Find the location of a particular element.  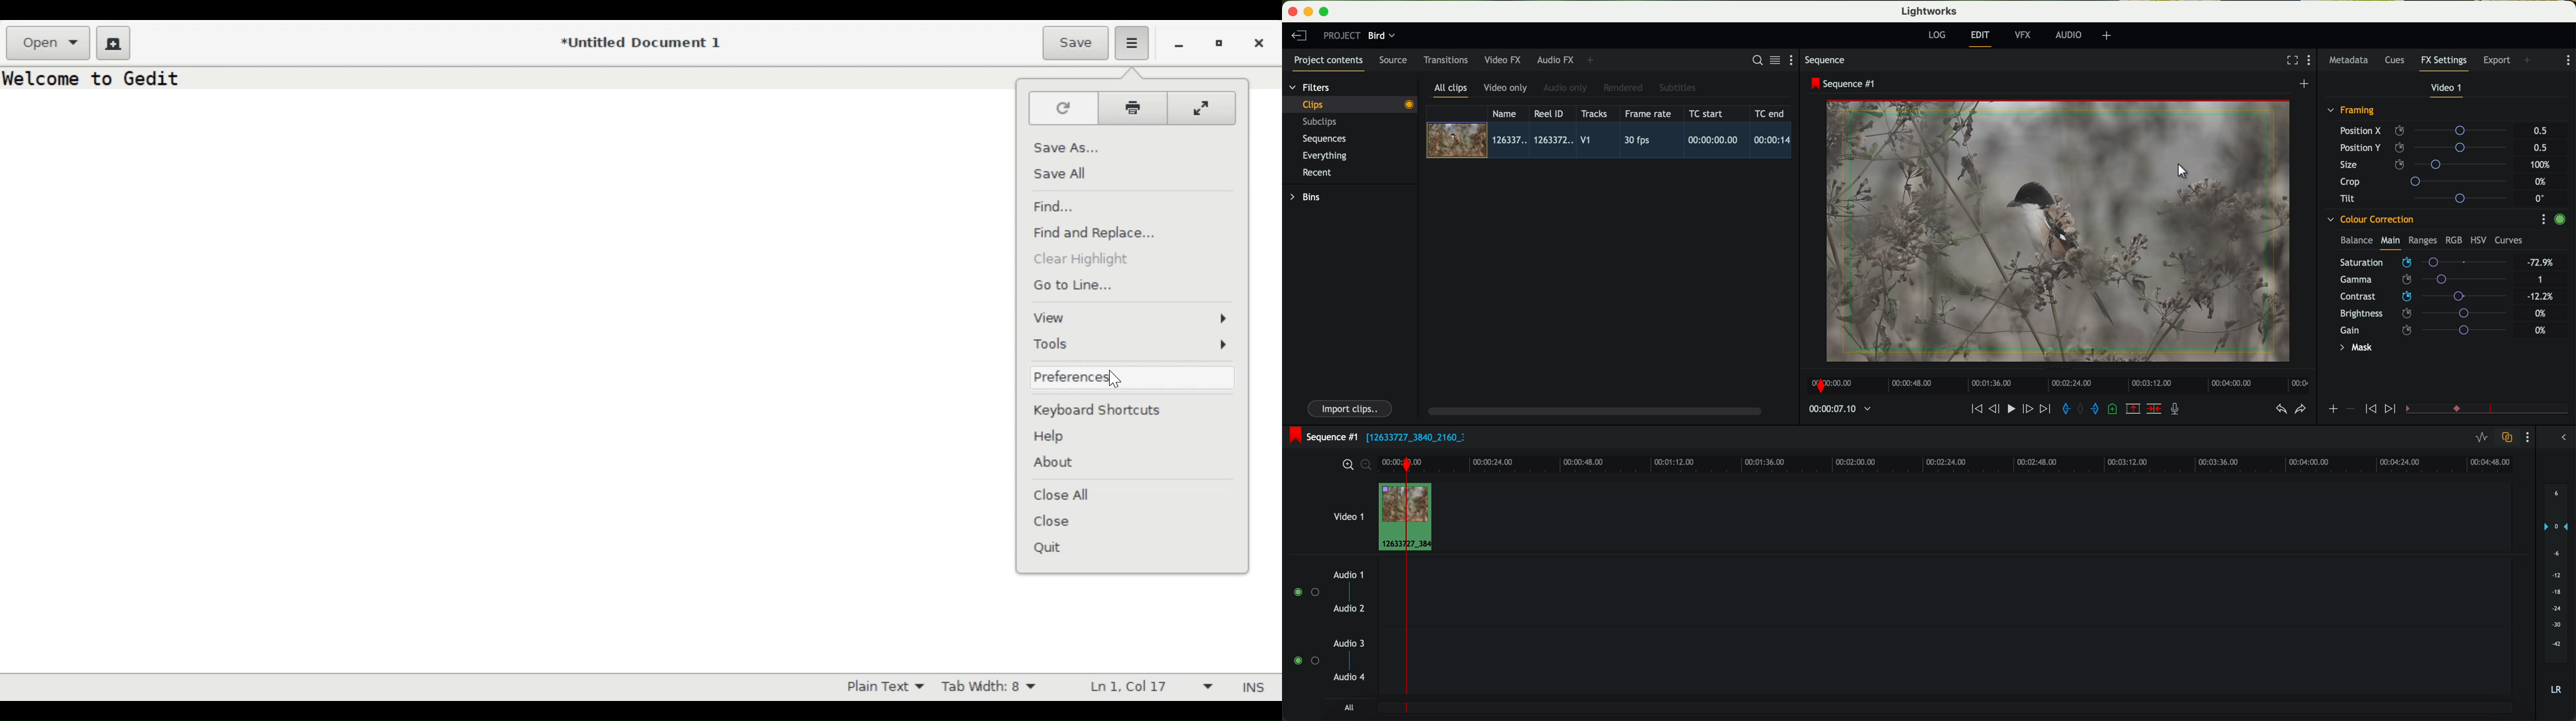

video 1 is located at coordinates (1347, 515).